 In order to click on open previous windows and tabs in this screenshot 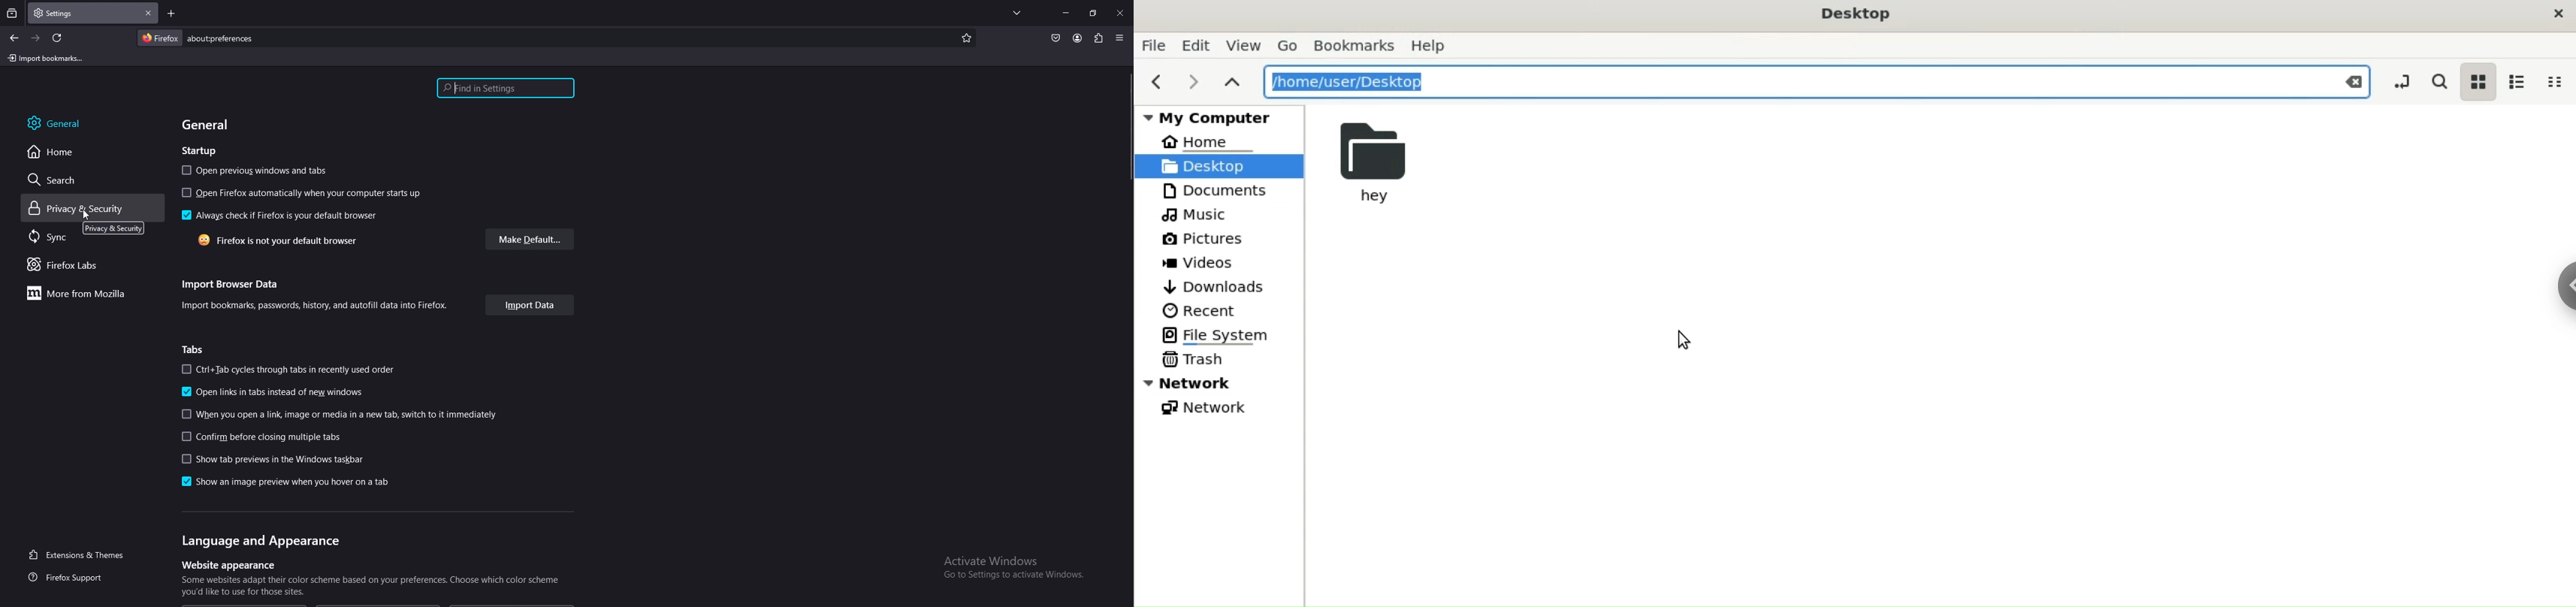, I will do `click(257, 170)`.